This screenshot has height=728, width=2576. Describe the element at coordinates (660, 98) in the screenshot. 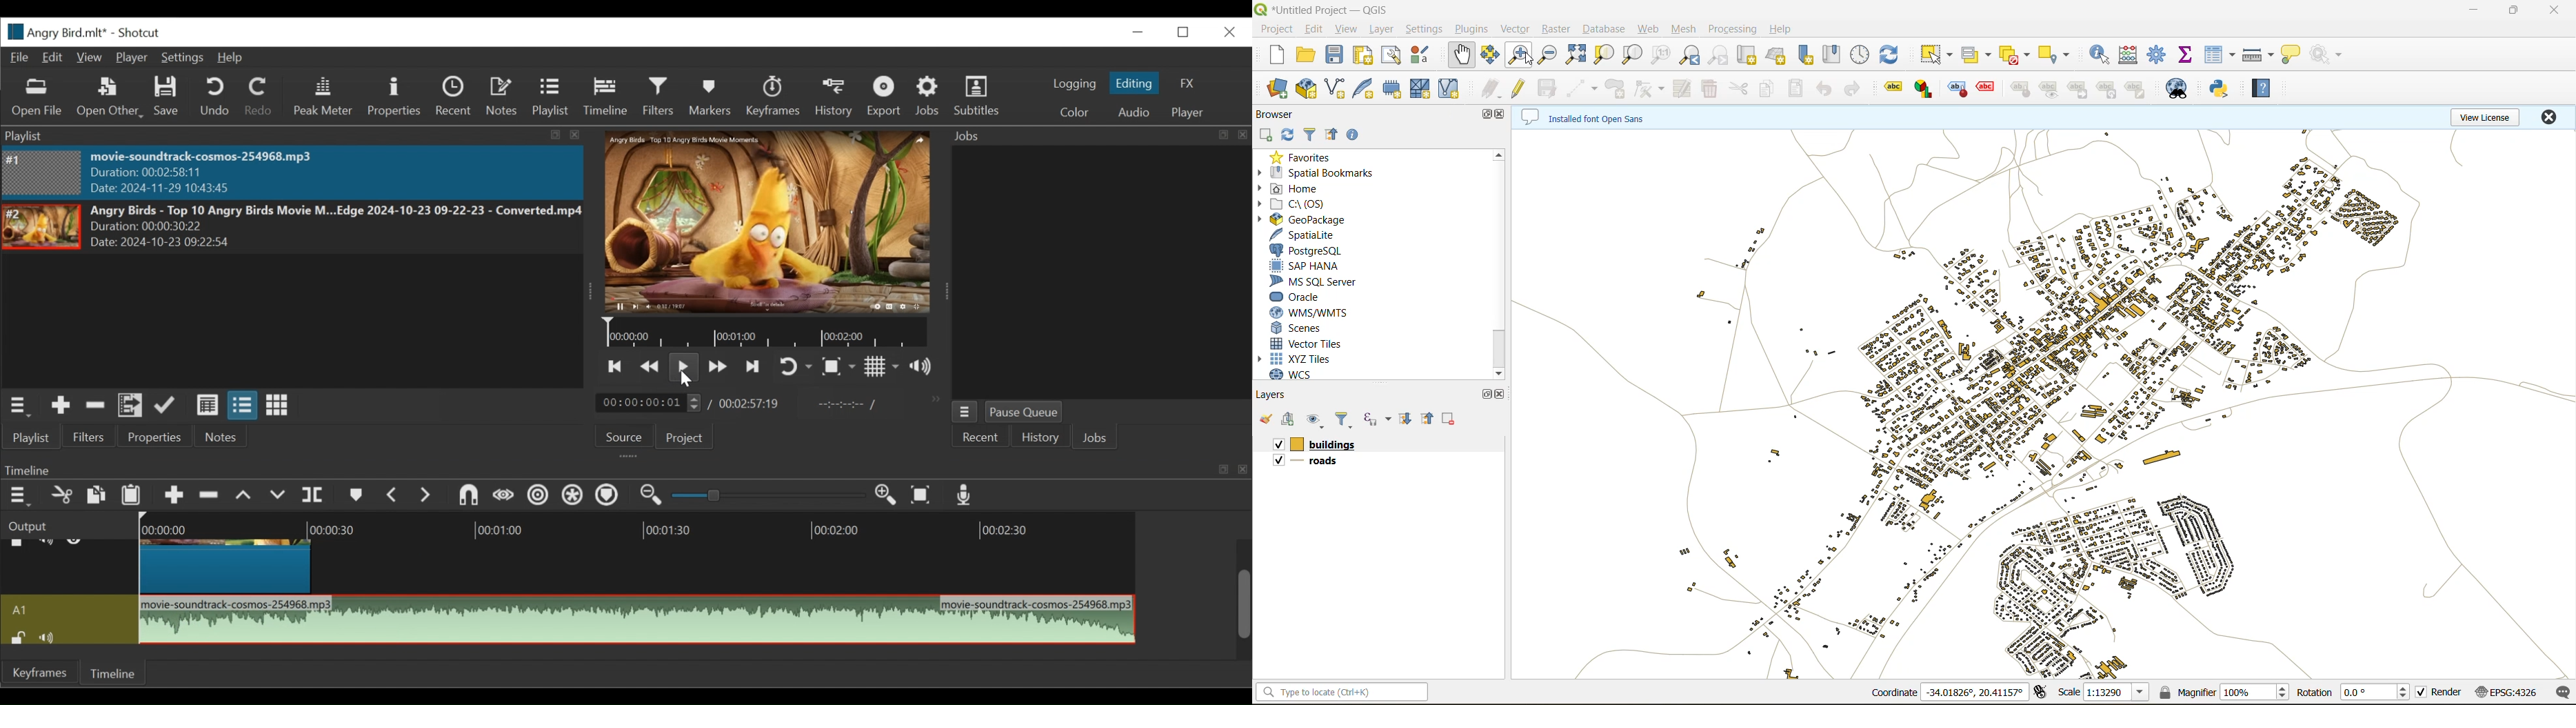

I see `Filters` at that location.